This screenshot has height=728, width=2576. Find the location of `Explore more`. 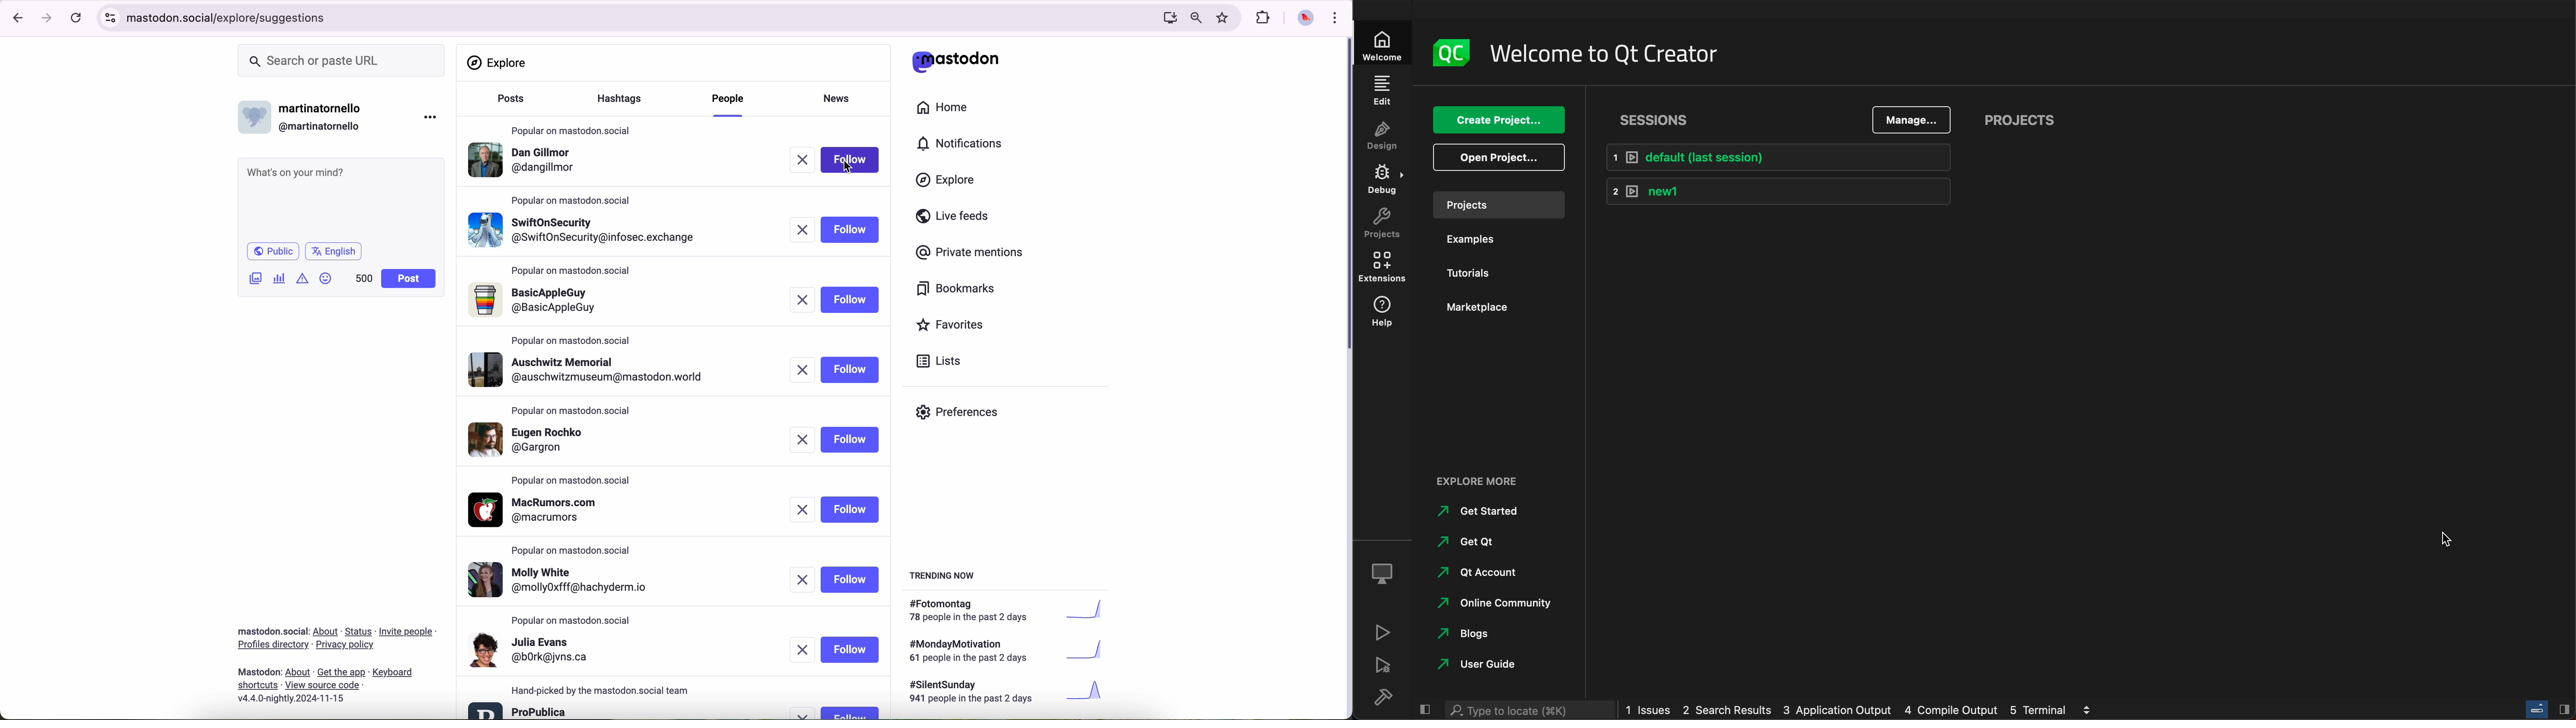

Explore more is located at coordinates (1498, 479).